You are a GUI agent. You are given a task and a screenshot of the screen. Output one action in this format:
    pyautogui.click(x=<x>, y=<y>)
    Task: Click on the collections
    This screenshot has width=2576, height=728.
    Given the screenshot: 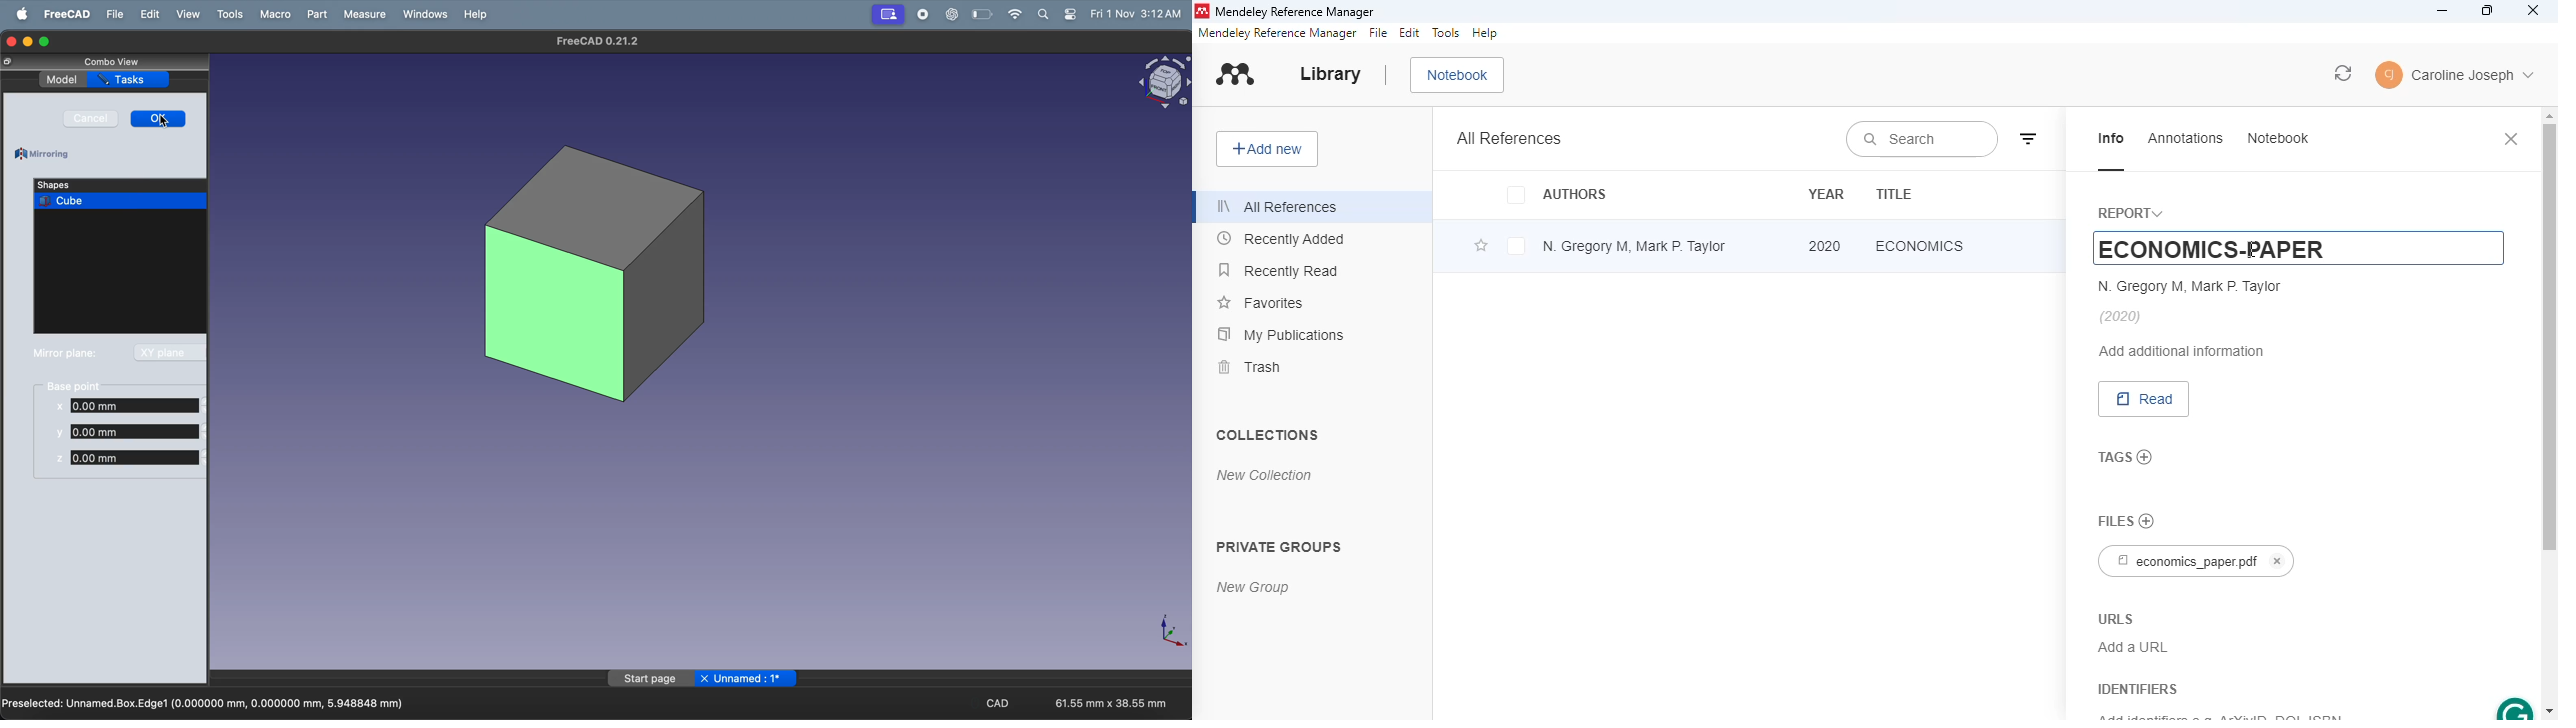 What is the action you would take?
    pyautogui.click(x=1269, y=434)
    